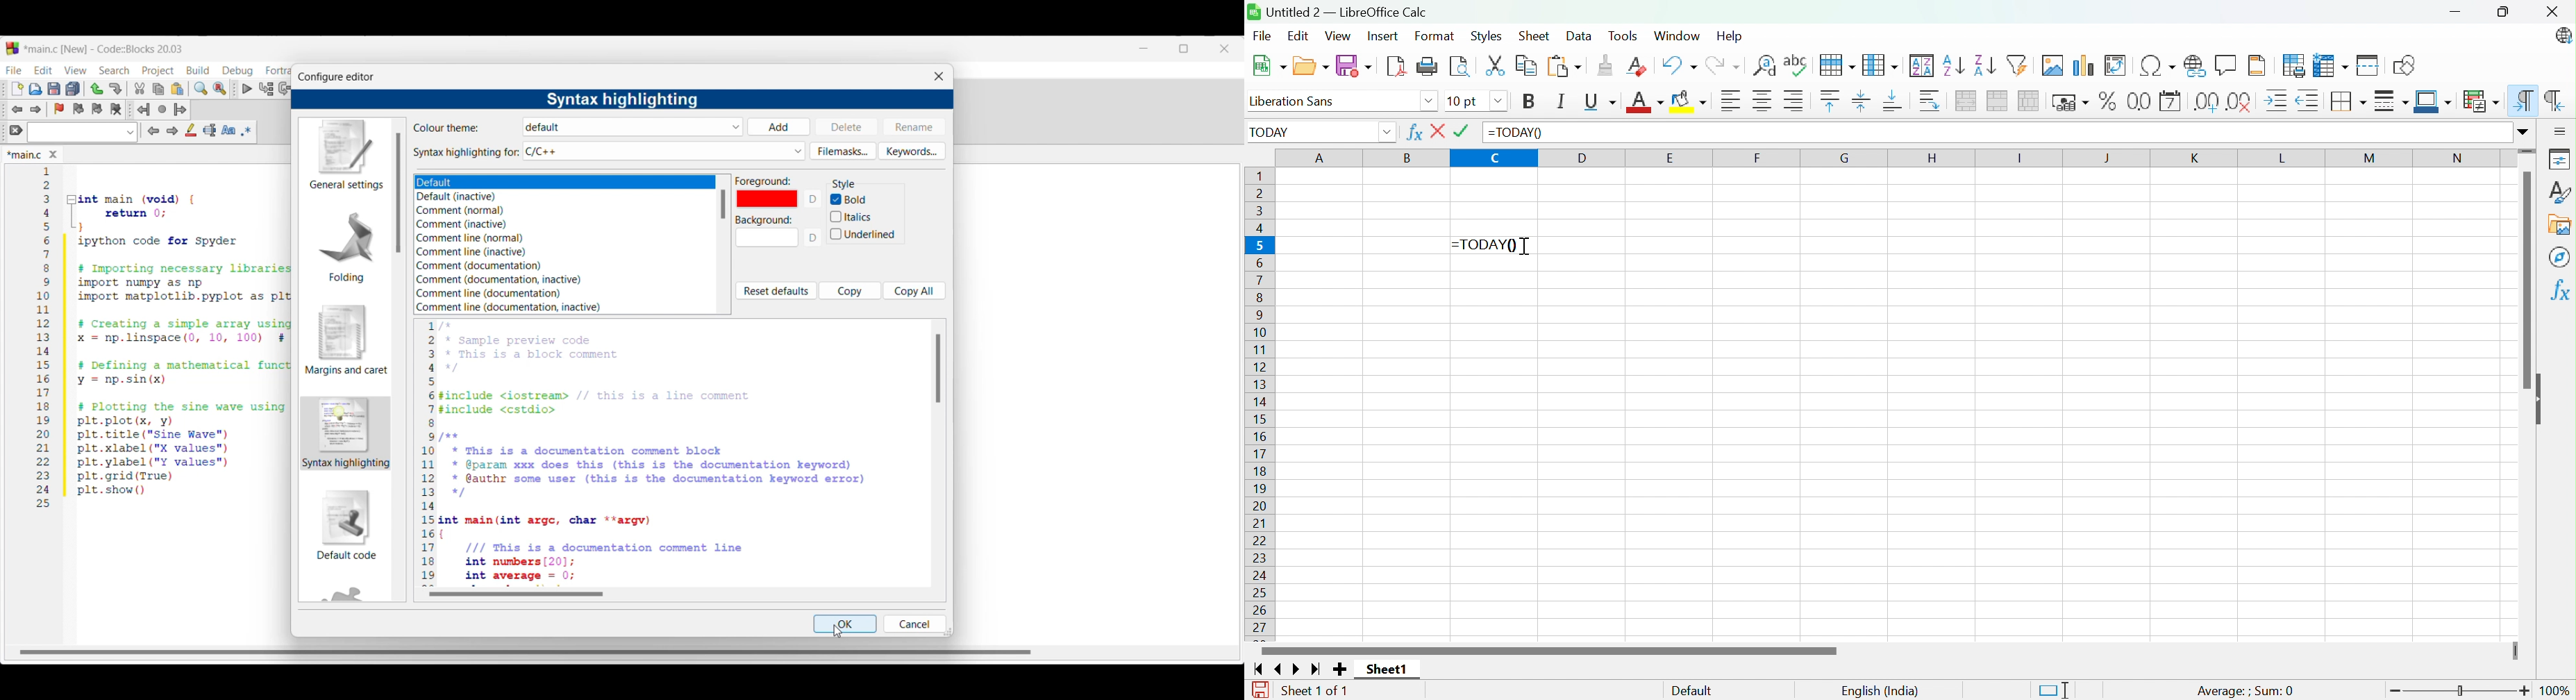  What do you see at coordinates (158, 71) in the screenshot?
I see `Project menu` at bounding box center [158, 71].